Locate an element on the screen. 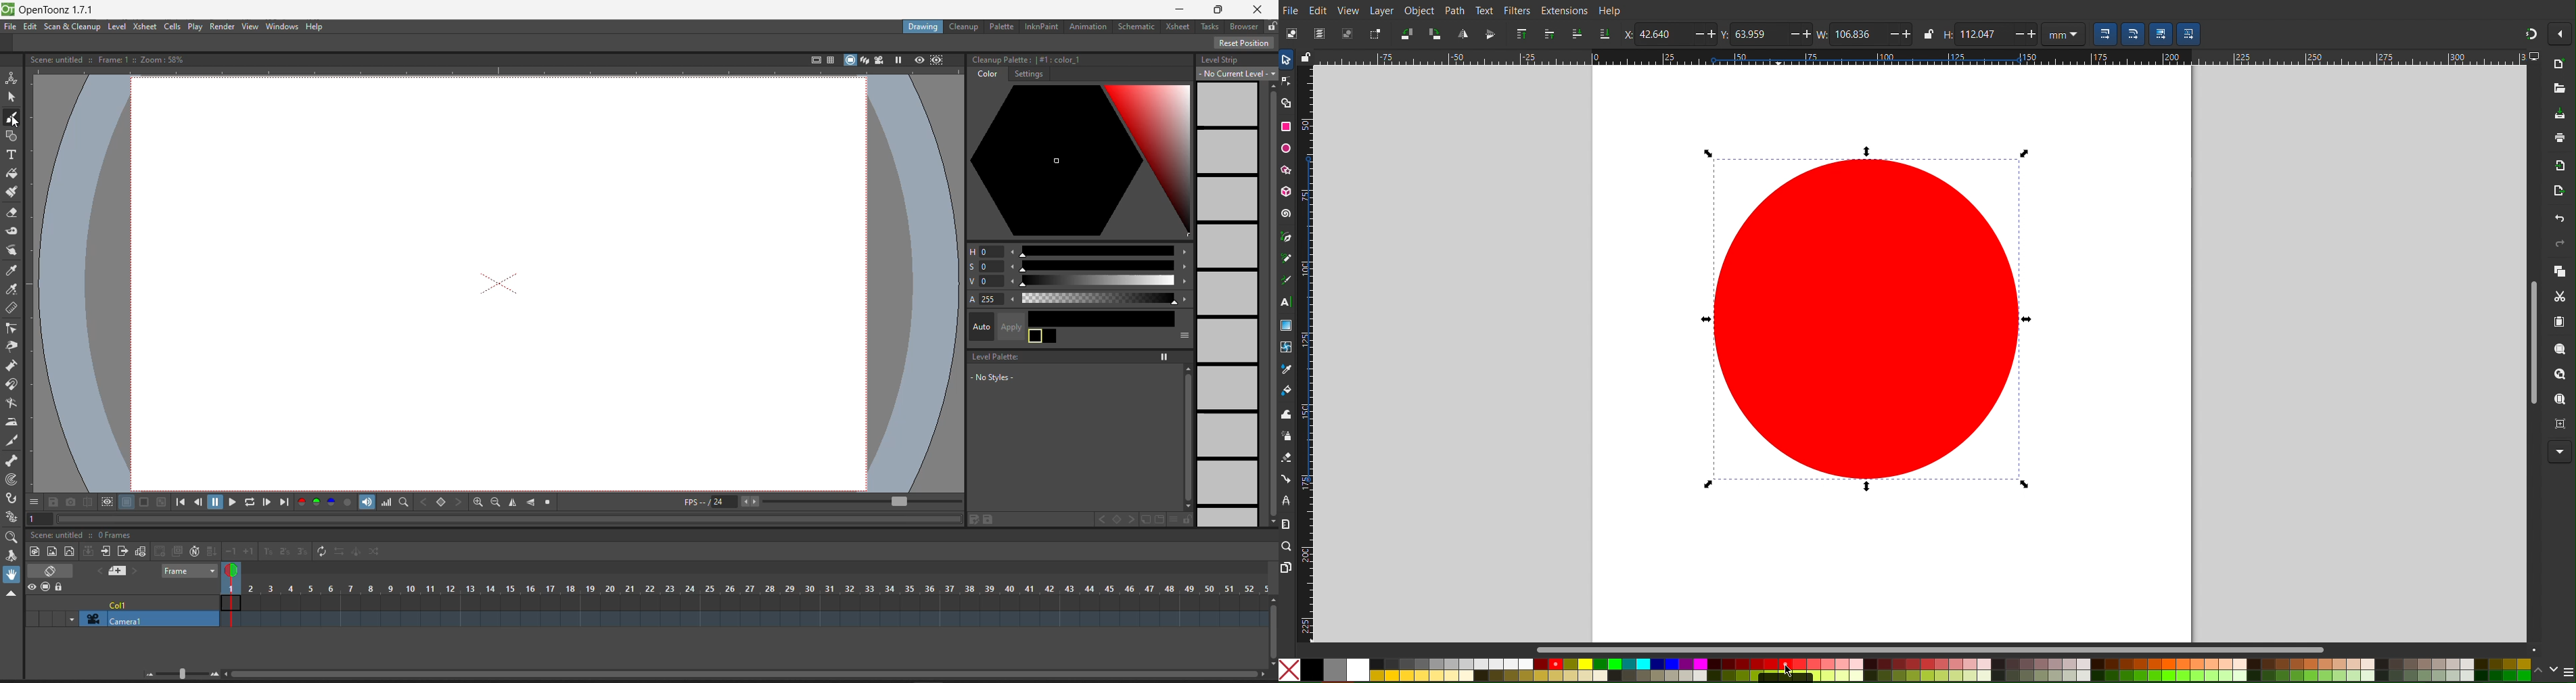 The height and width of the screenshot is (700, 2576). browser is located at coordinates (1244, 27).